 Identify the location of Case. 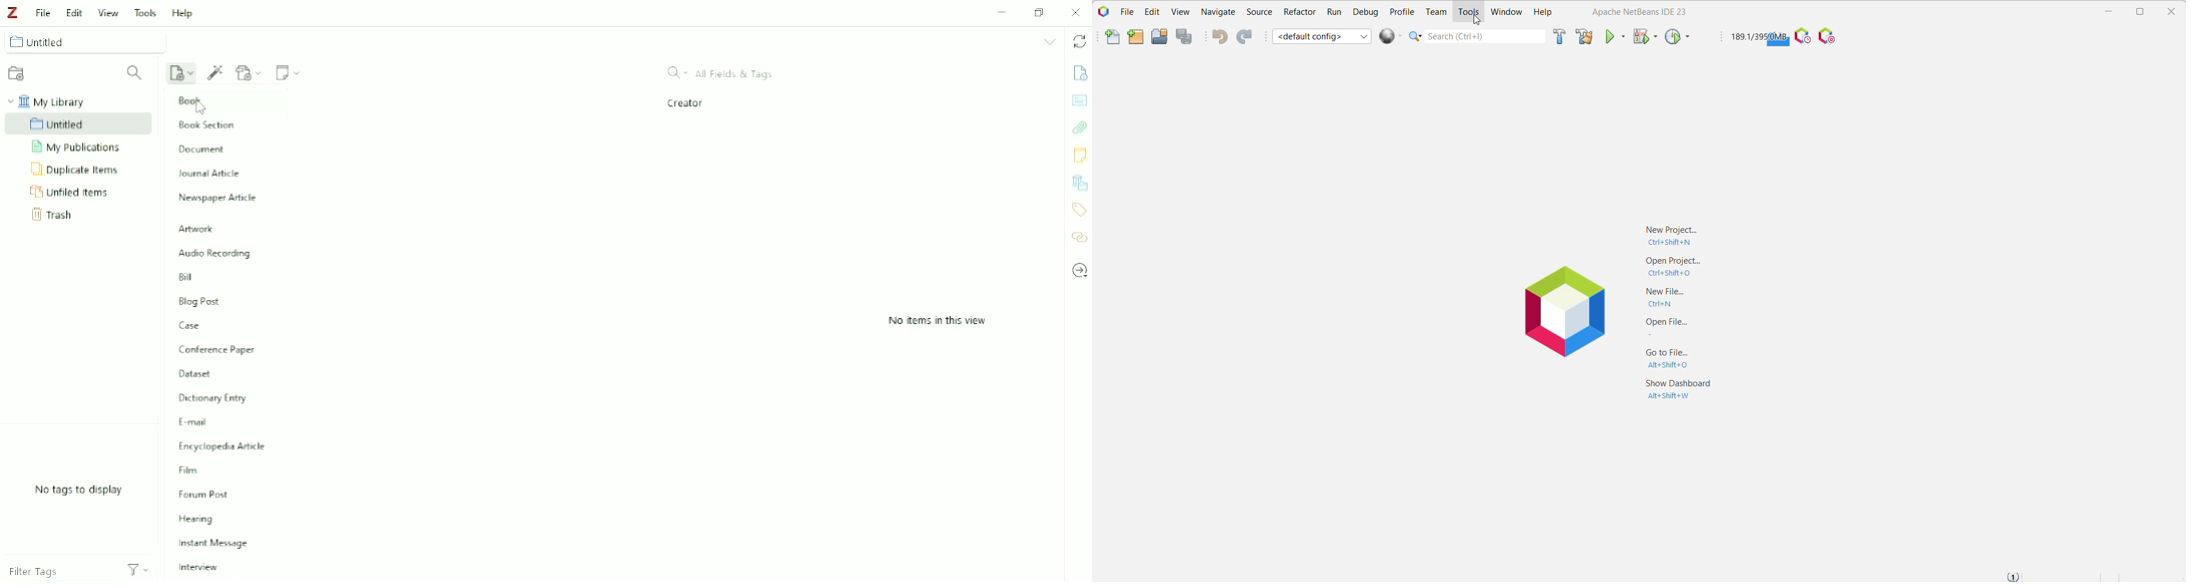
(191, 326).